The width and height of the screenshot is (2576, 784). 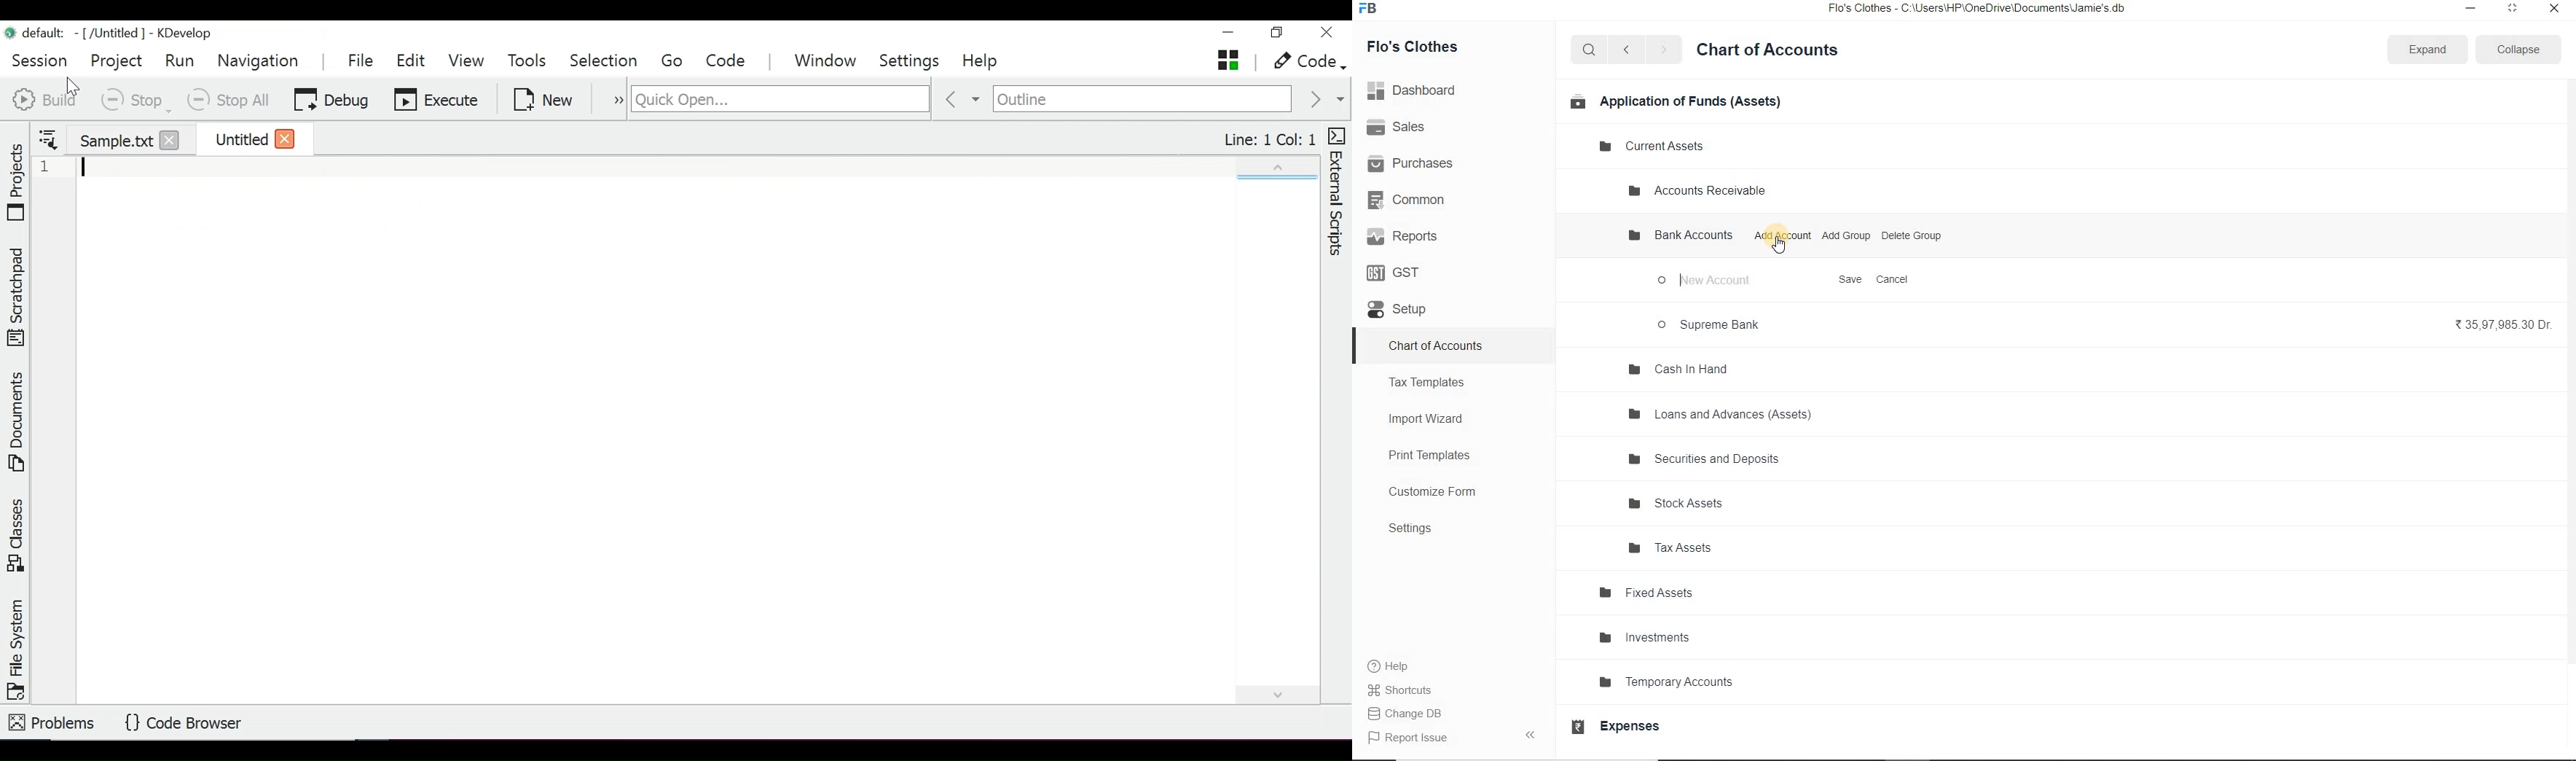 I want to click on Flo's Clothes, so click(x=1424, y=47).